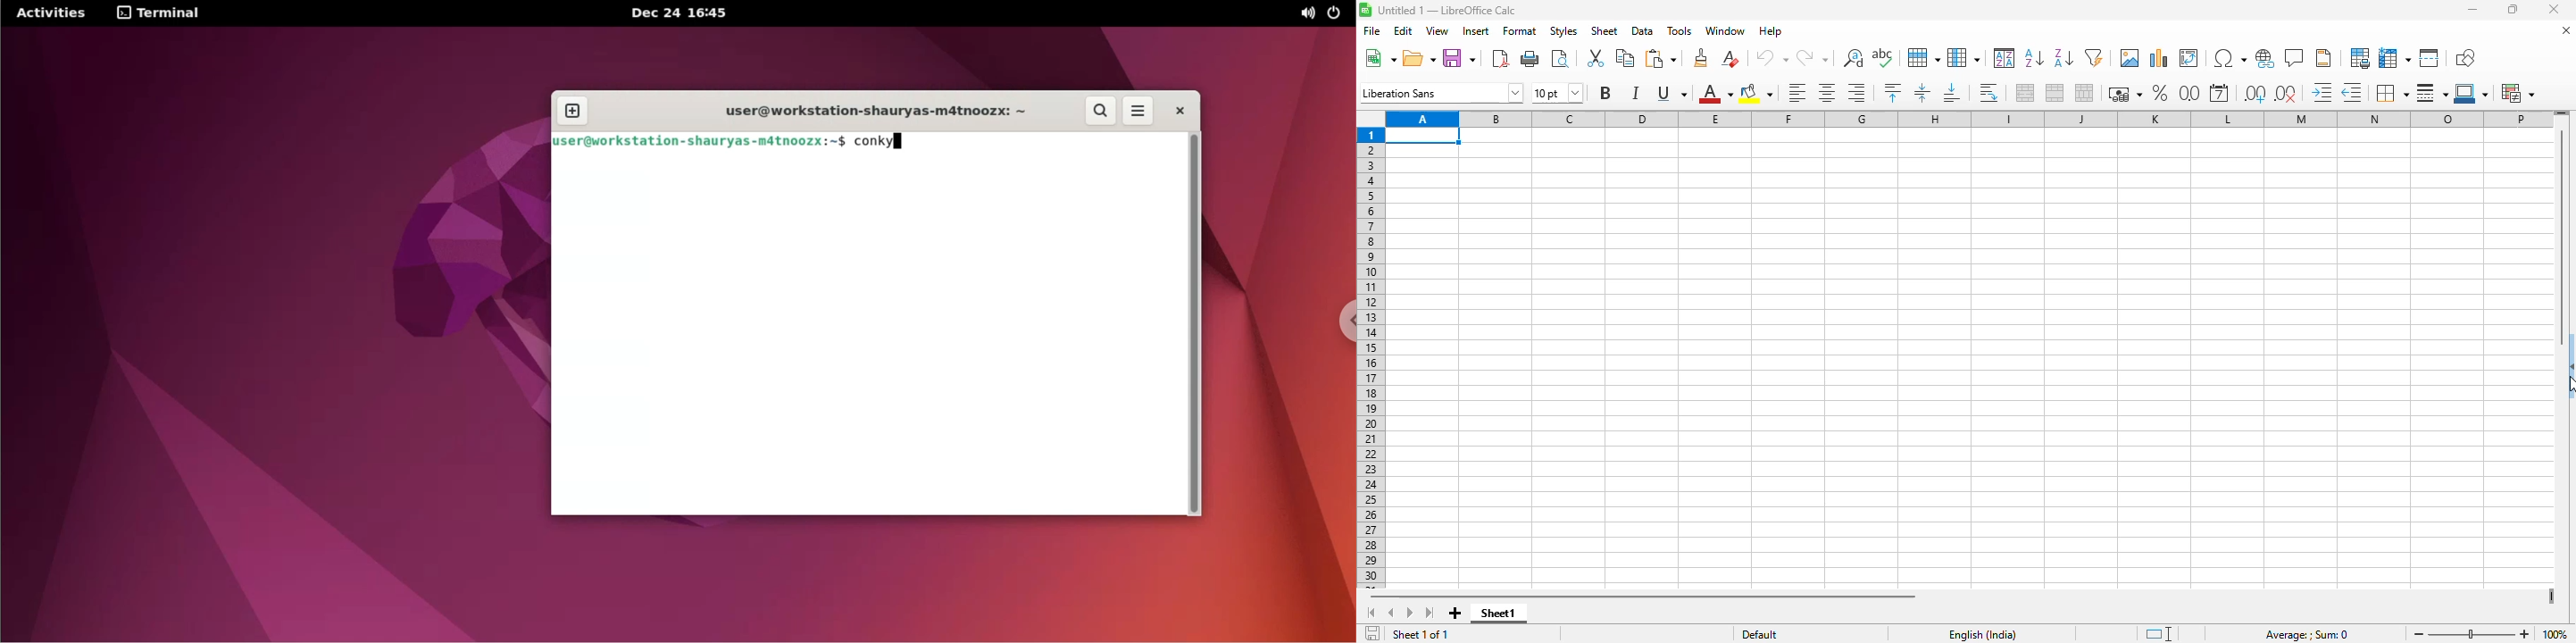  I want to click on borders, so click(2391, 92).